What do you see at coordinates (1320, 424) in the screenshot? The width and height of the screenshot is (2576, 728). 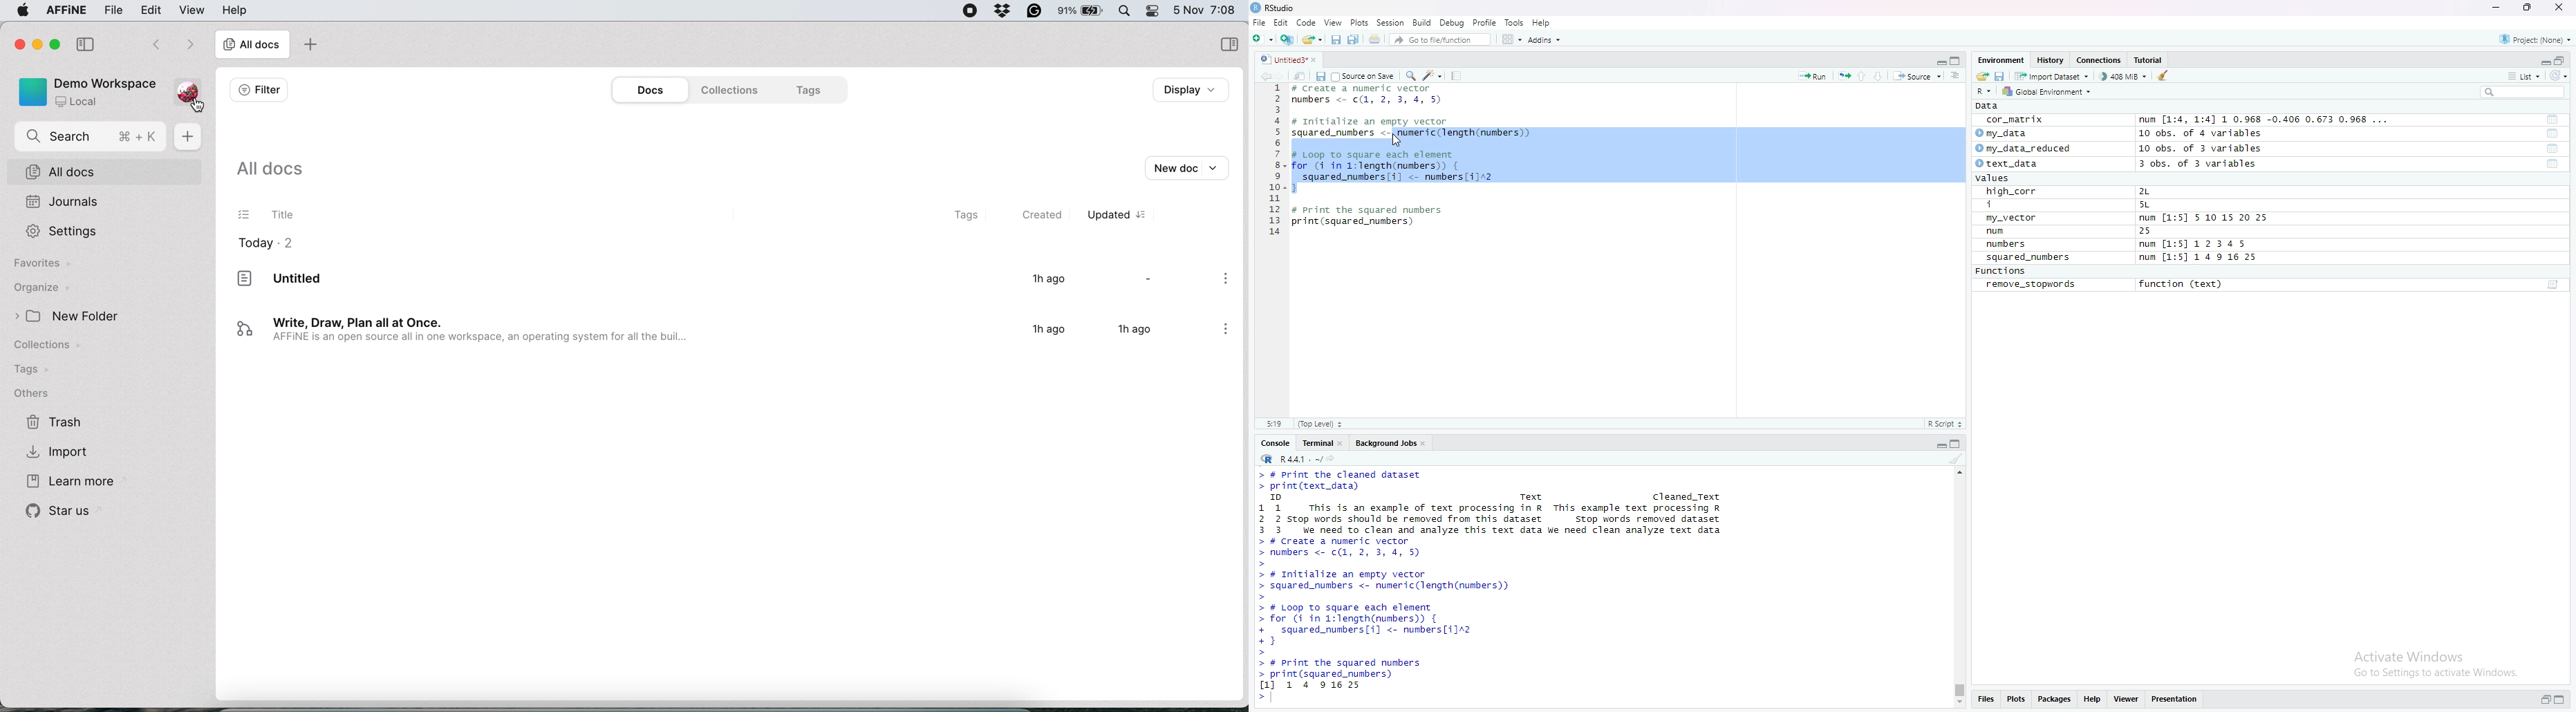 I see `(Top Level)` at bounding box center [1320, 424].